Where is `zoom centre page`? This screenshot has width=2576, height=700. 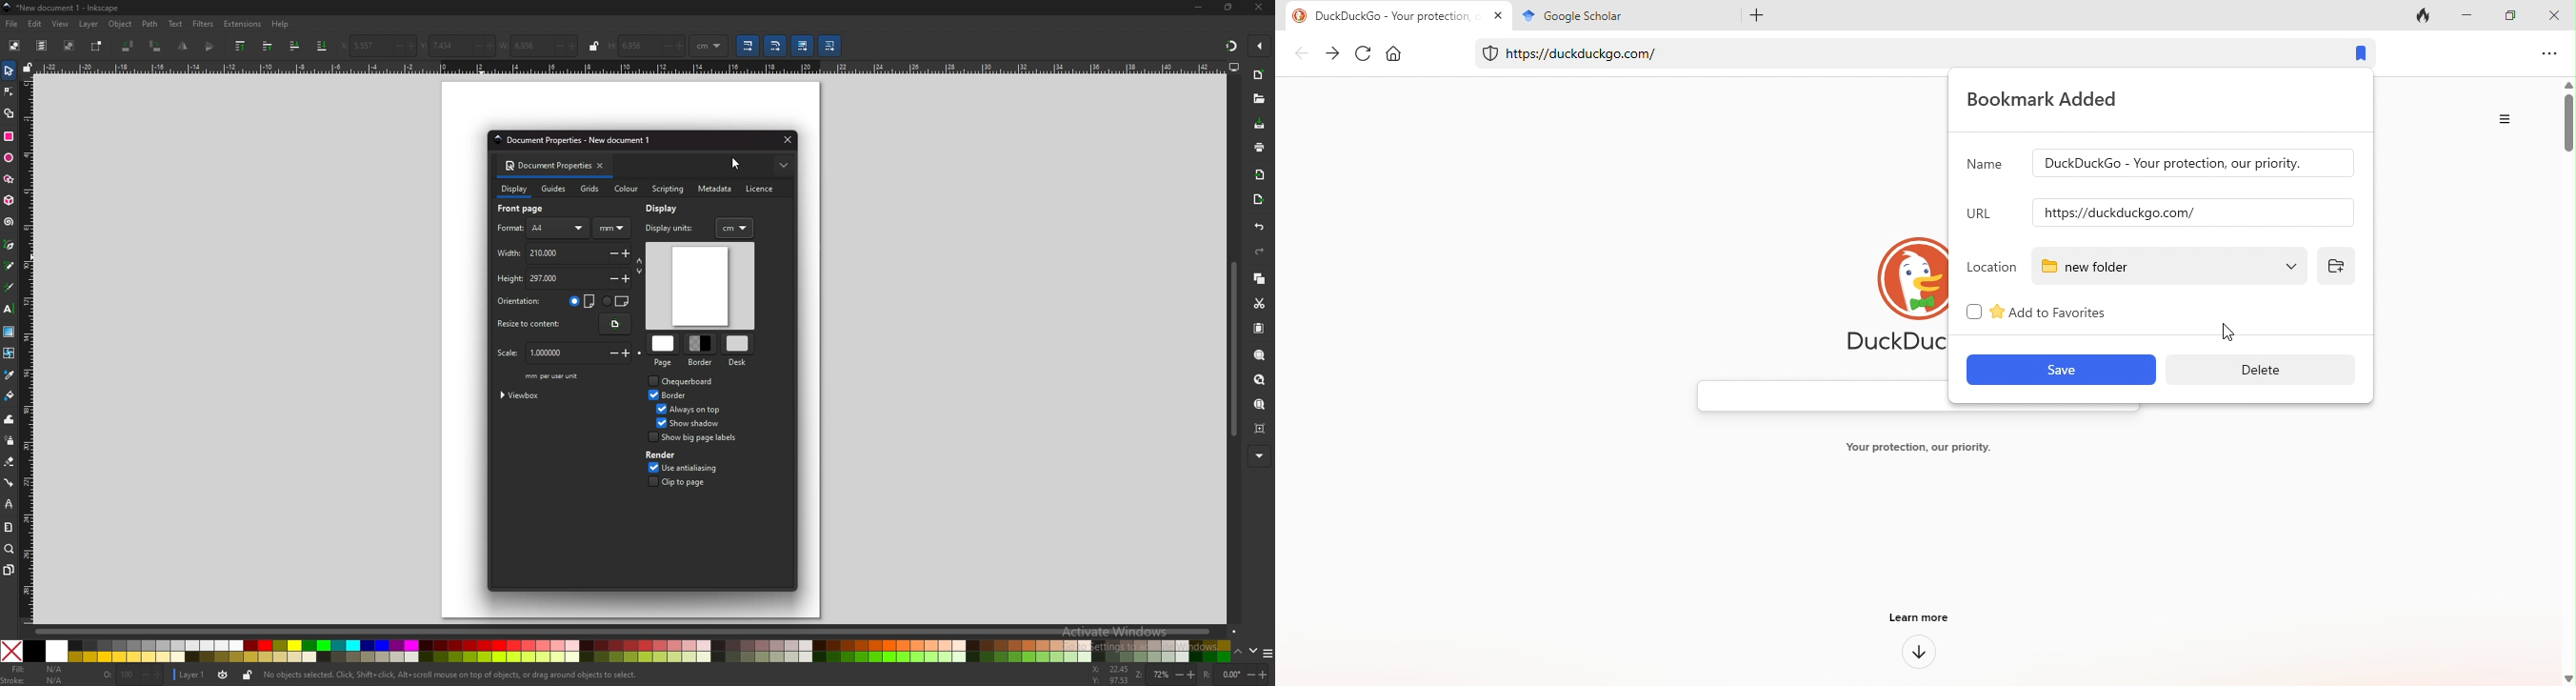 zoom centre page is located at coordinates (1261, 429).